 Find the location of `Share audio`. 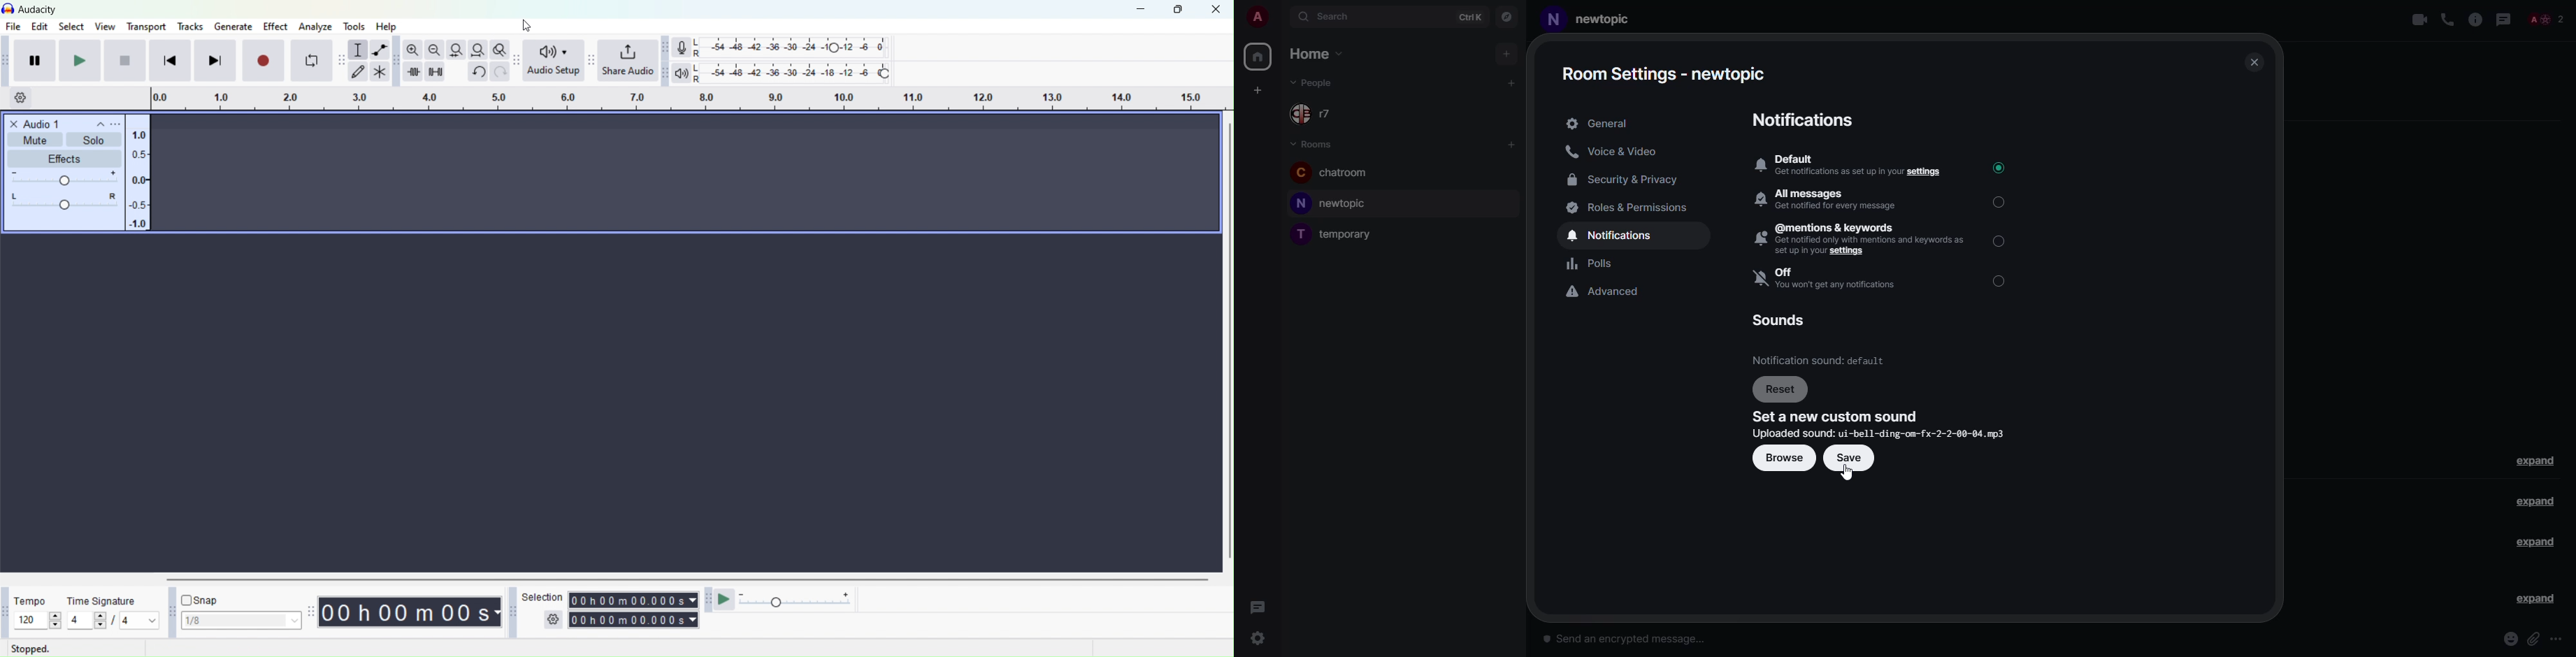

Share audio is located at coordinates (629, 61).